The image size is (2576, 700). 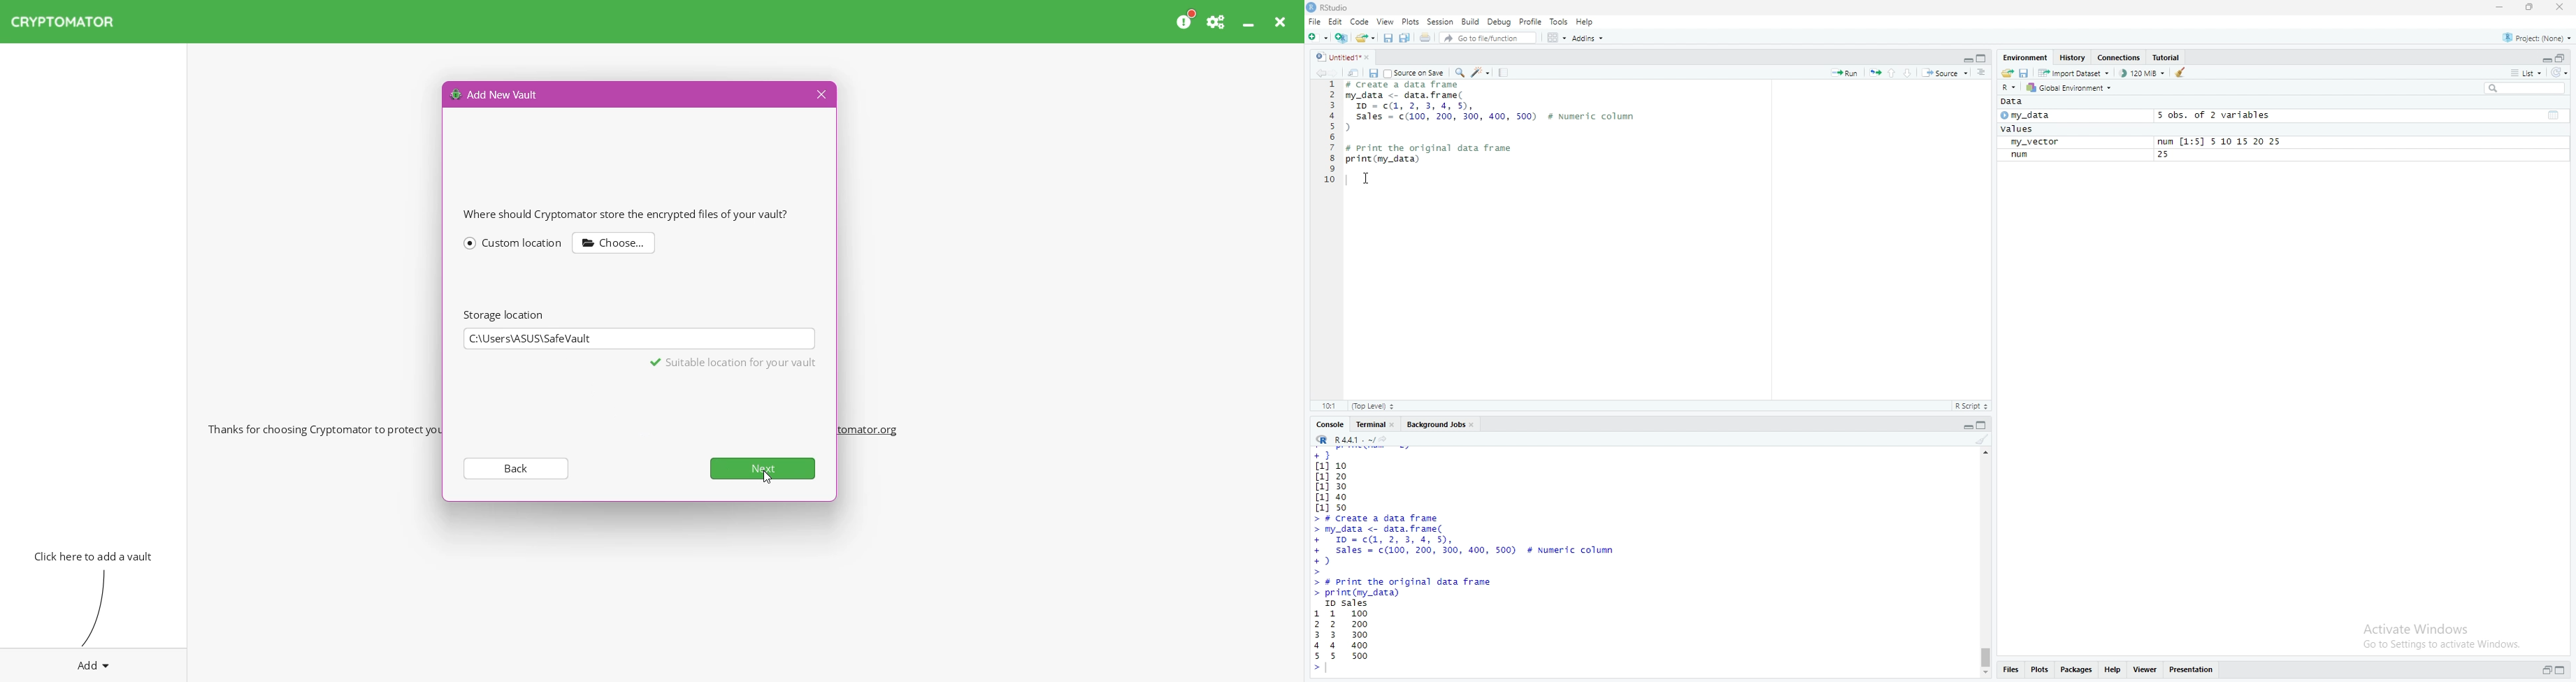 I want to click on save current document, so click(x=1389, y=39).